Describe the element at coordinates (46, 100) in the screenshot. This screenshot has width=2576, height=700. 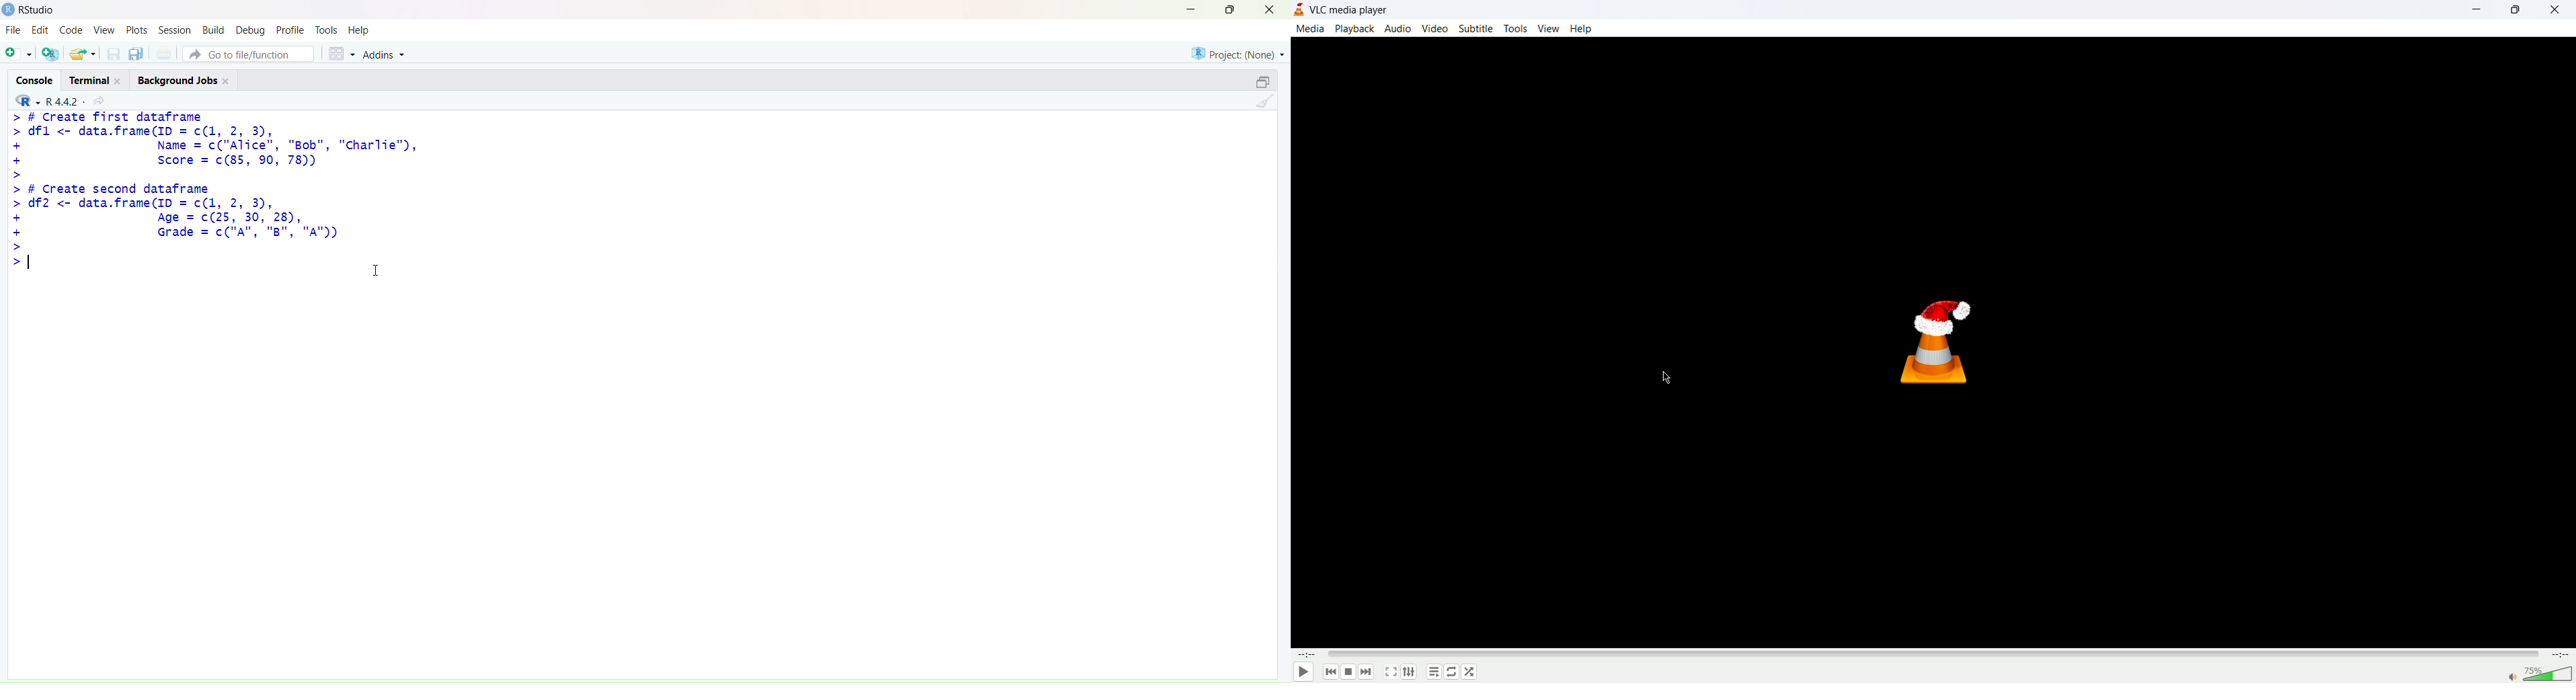
I see `R 4.4.2` at that location.